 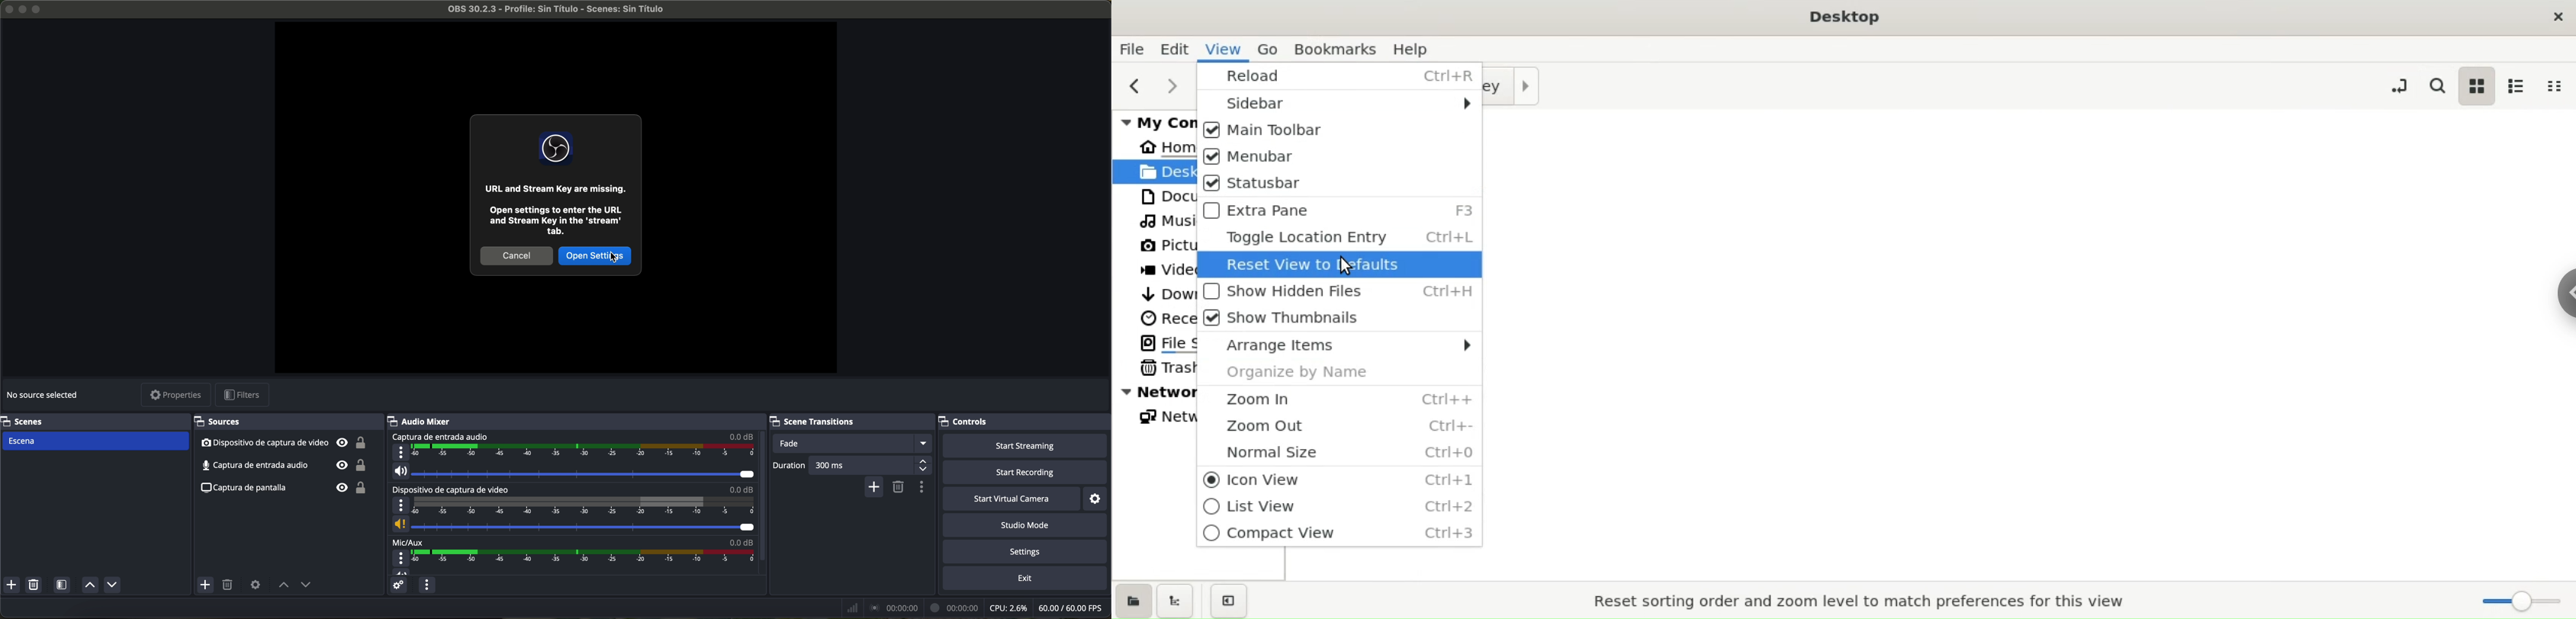 What do you see at coordinates (92, 421) in the screenshot?
I see `scenes` at bounding box center [92, 421].